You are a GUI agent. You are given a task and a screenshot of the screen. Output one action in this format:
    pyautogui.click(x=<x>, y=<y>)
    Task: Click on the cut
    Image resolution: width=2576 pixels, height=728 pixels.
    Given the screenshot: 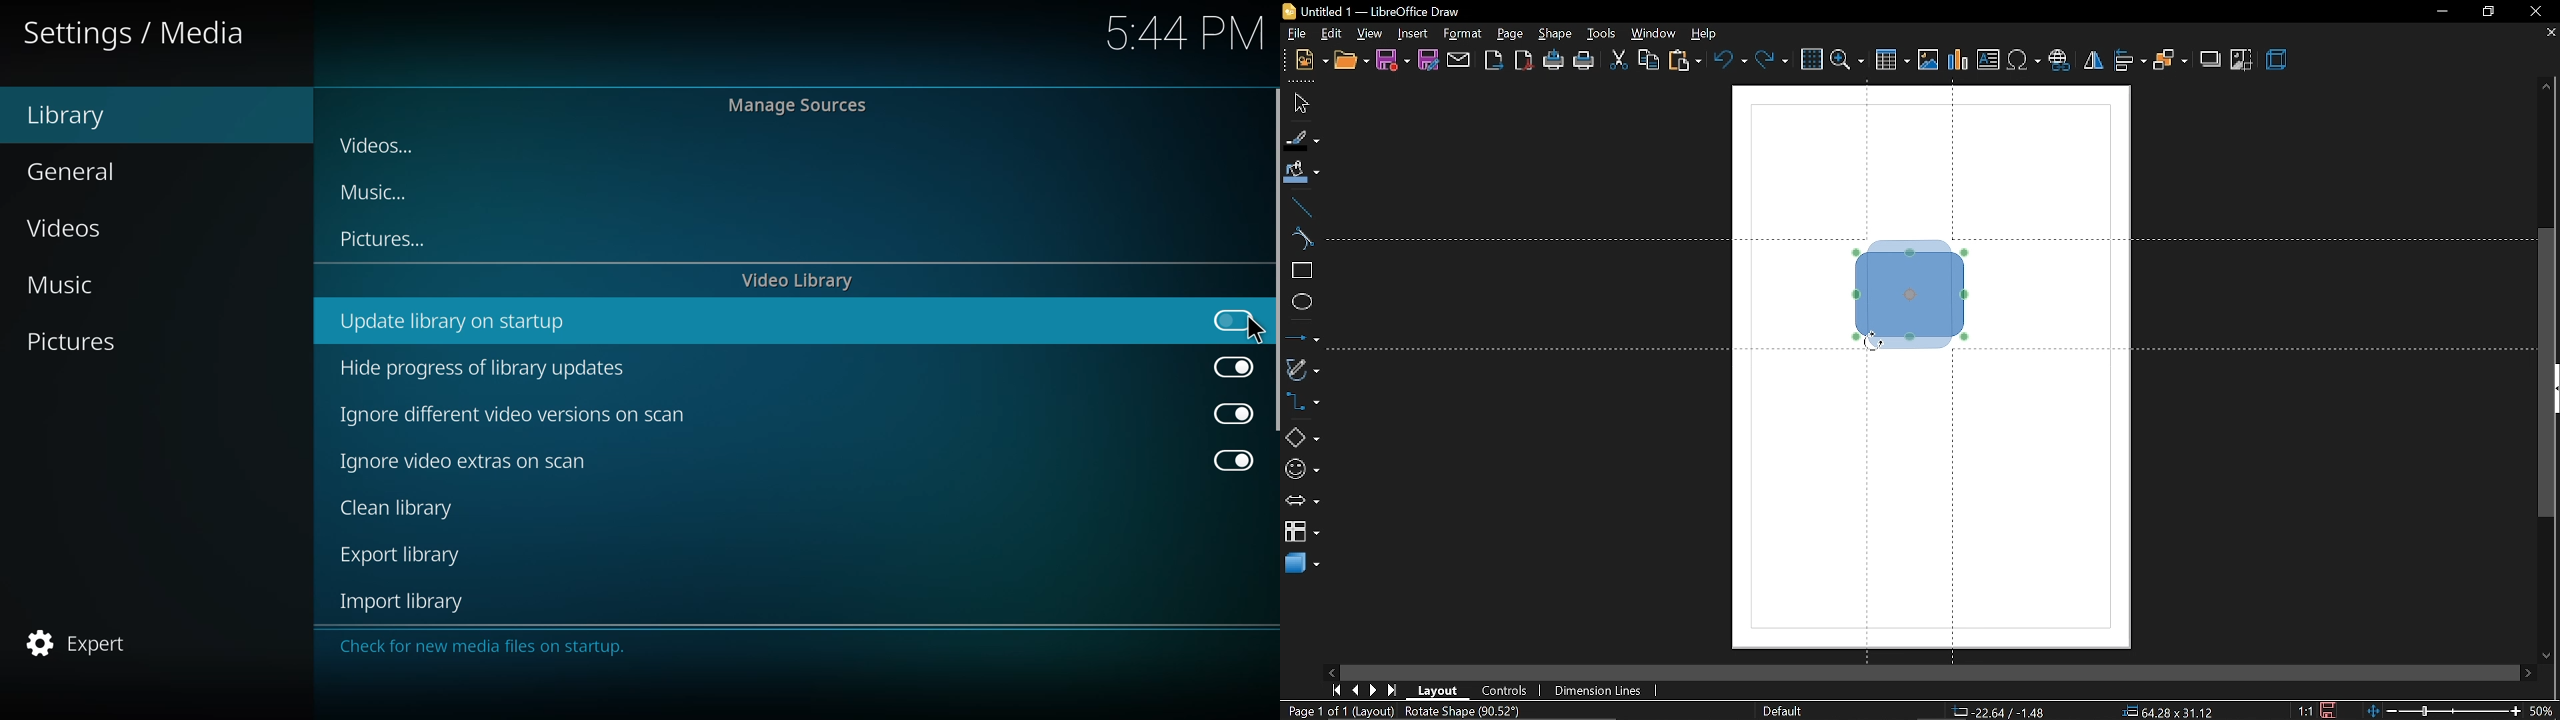 What is the action you would take?
    pyautogui.click(x=1620, y=60)
    